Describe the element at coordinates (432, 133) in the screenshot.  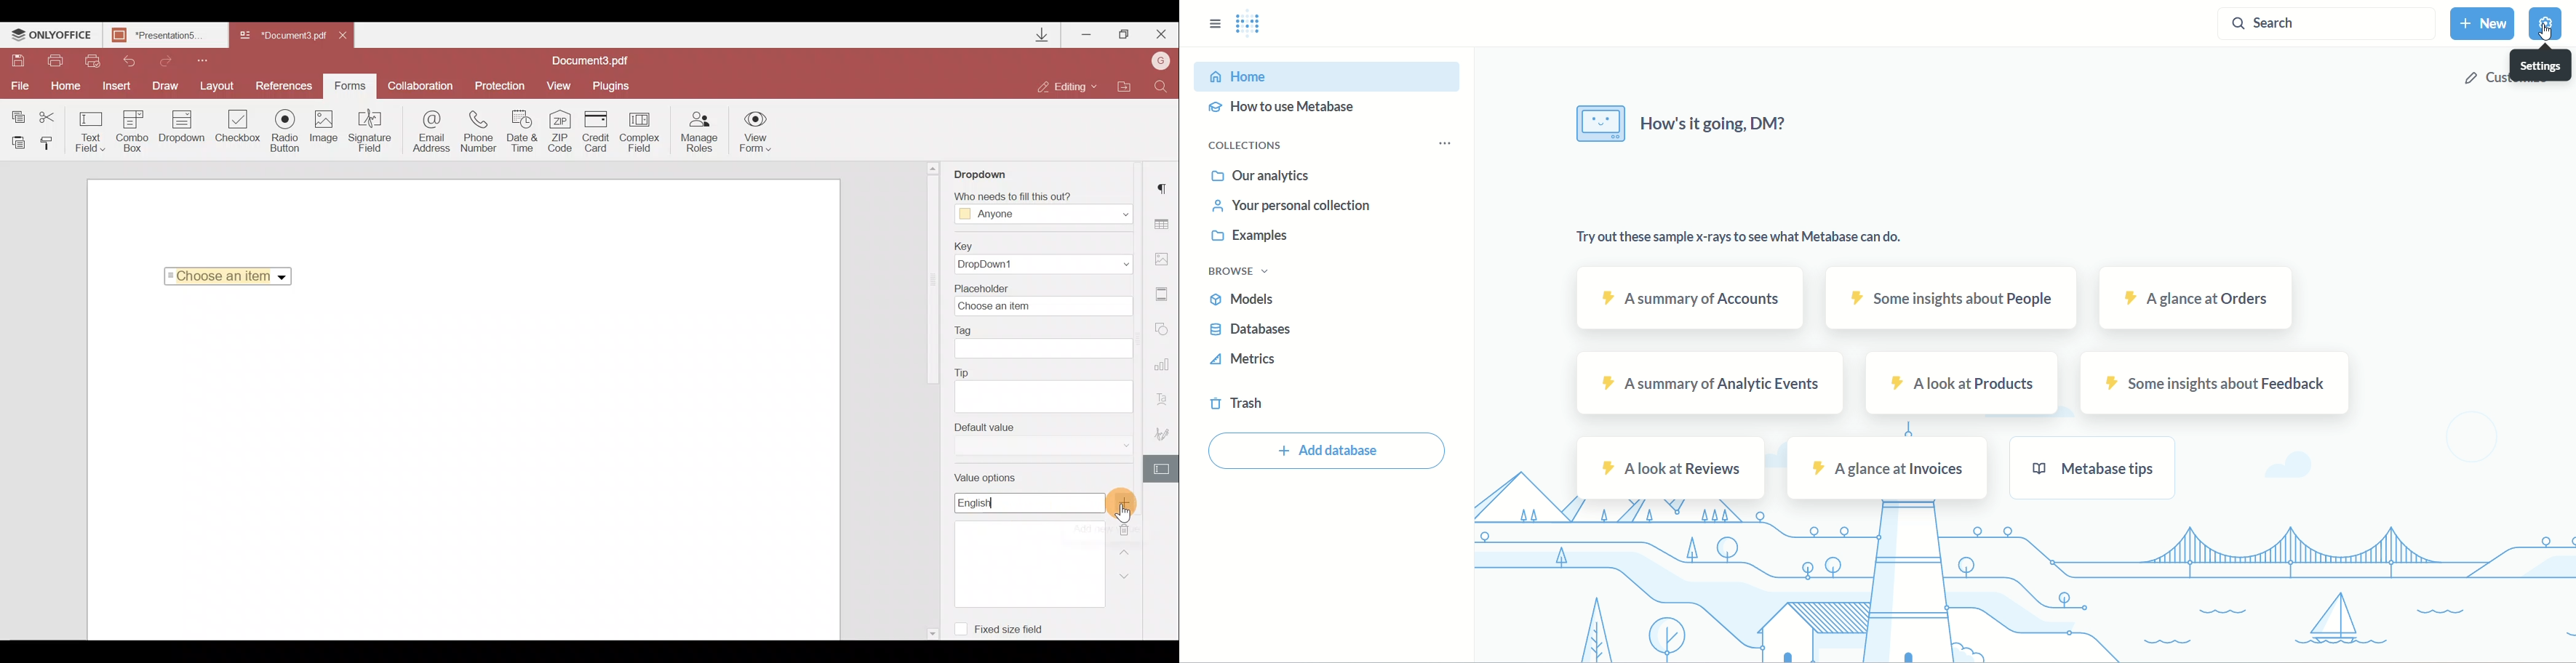
I see `Email address` at that location.